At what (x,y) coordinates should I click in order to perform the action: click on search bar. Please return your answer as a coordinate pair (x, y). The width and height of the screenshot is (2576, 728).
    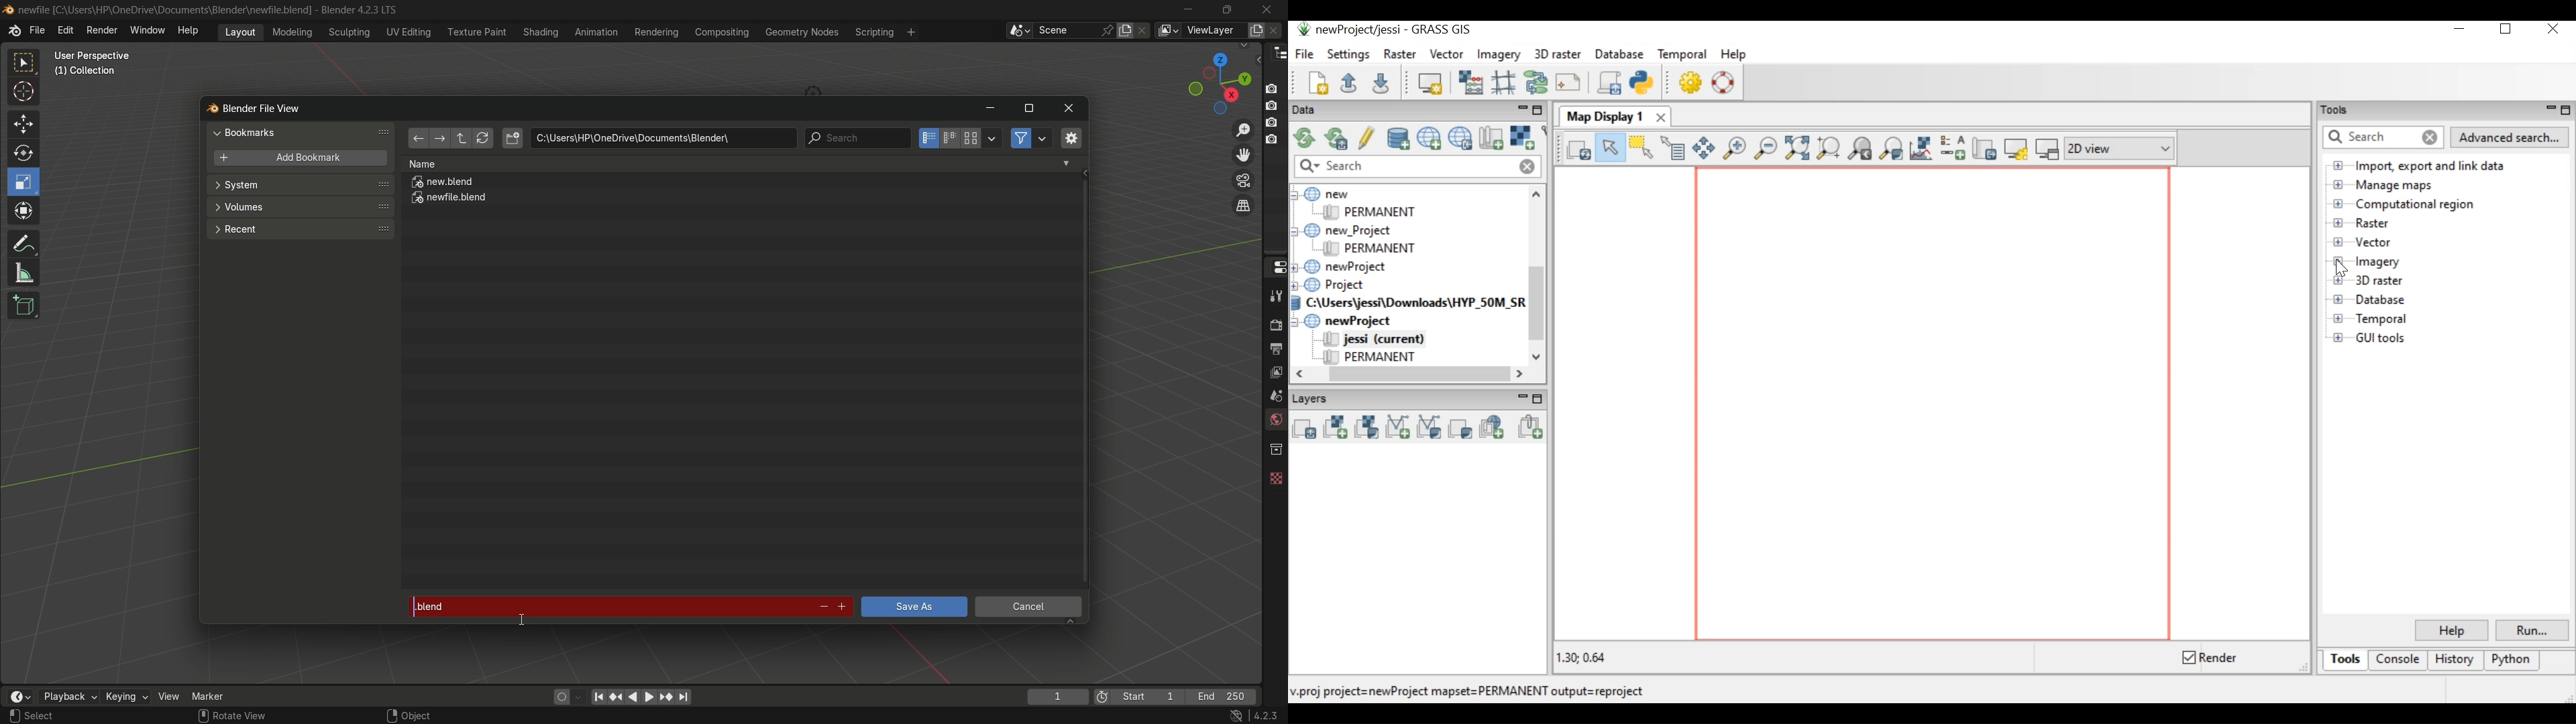
    Looking at the image, I should click on (857, 138).